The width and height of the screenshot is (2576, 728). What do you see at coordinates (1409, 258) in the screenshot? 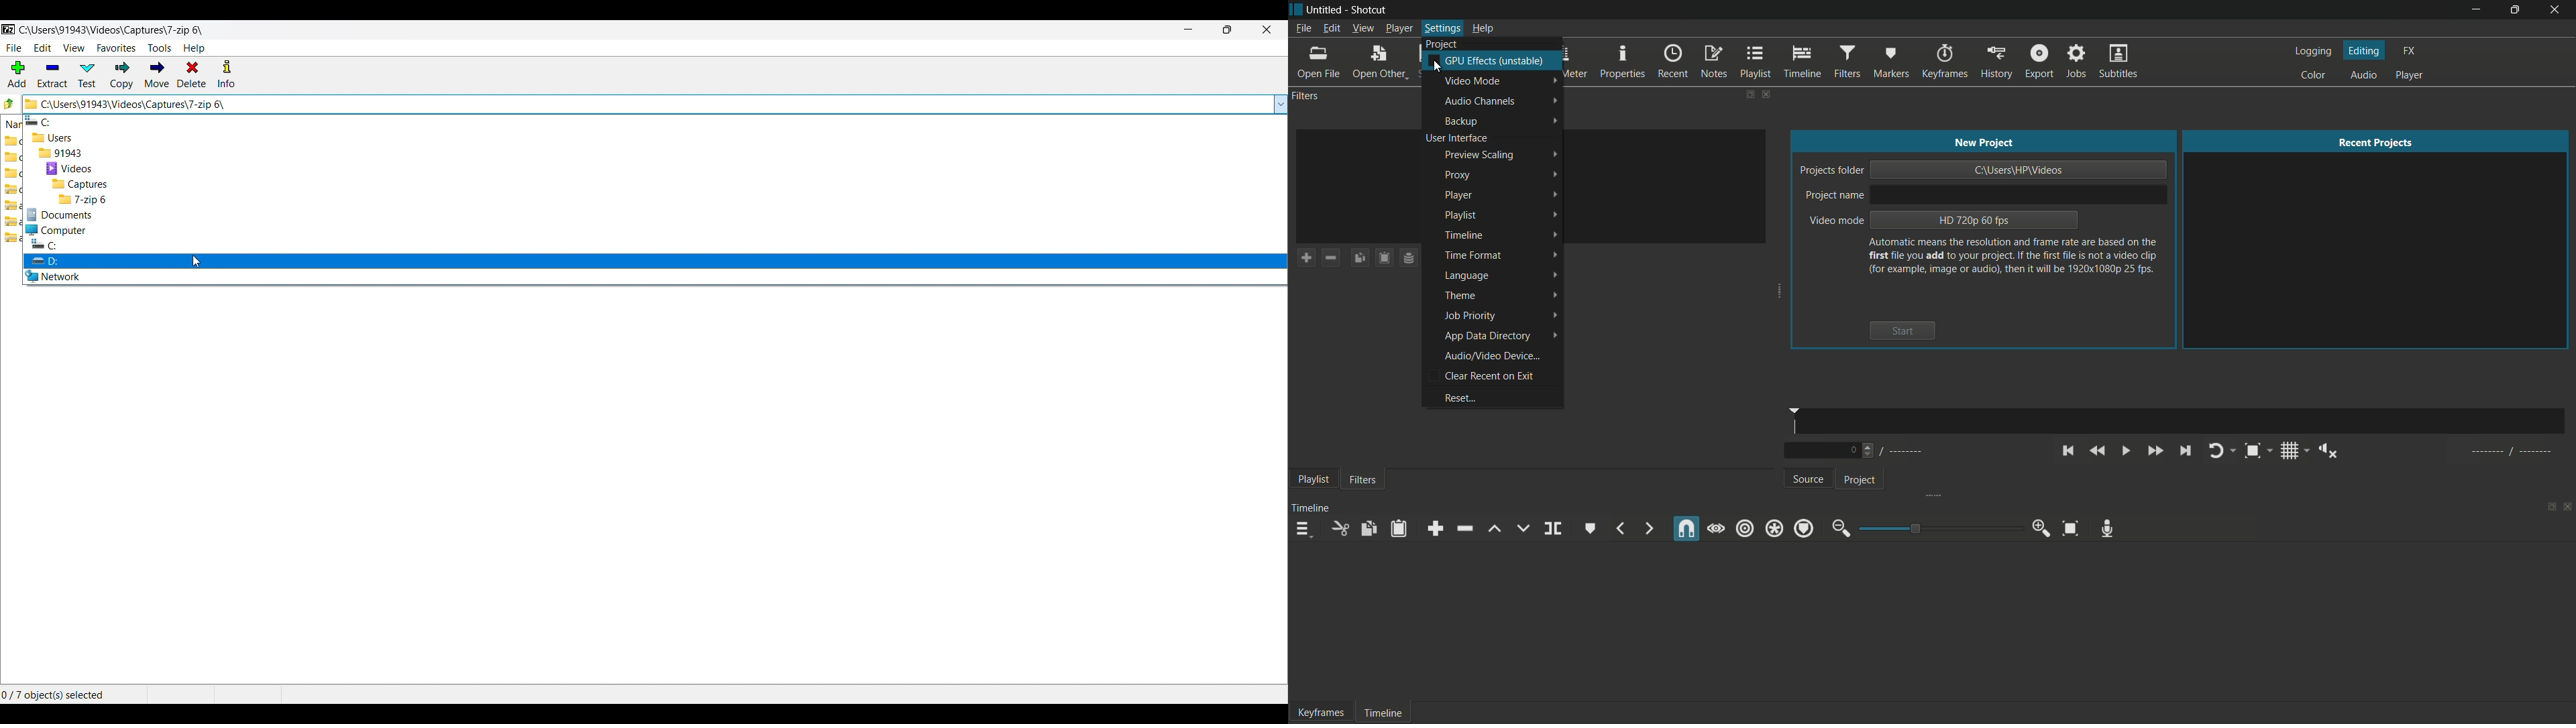
I see `save filter set` at bounding box center [1409, 258].